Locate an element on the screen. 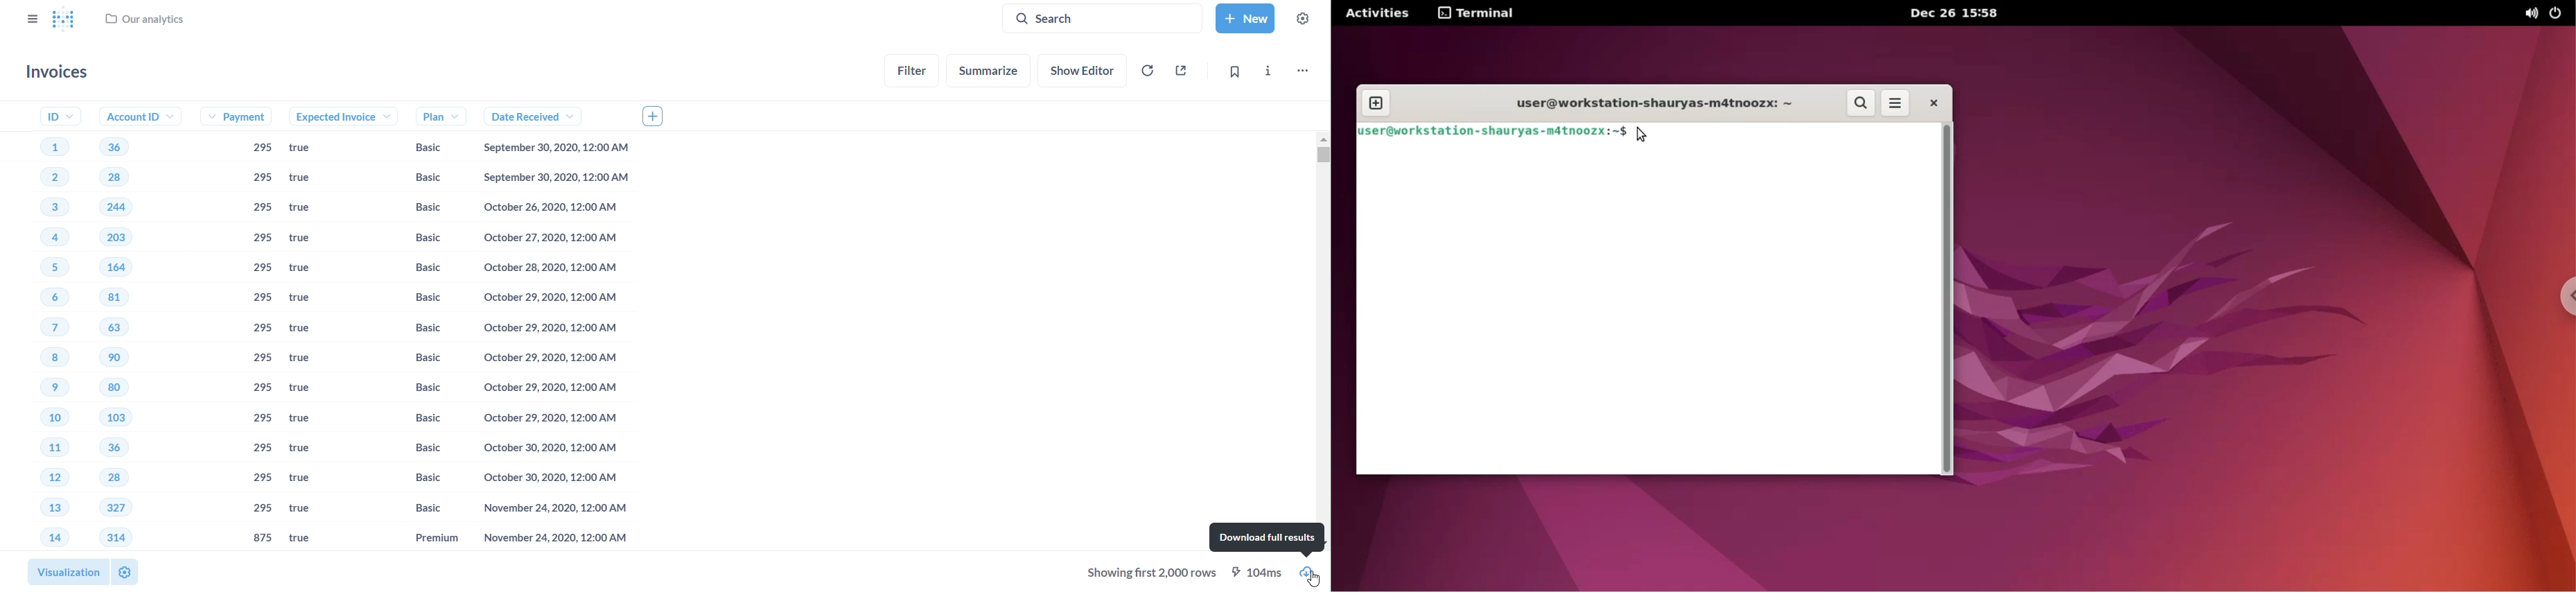 This screenshot has height=616, width=2576. November 24,2020, 12:00 AM is located at coordinates (550, 539).